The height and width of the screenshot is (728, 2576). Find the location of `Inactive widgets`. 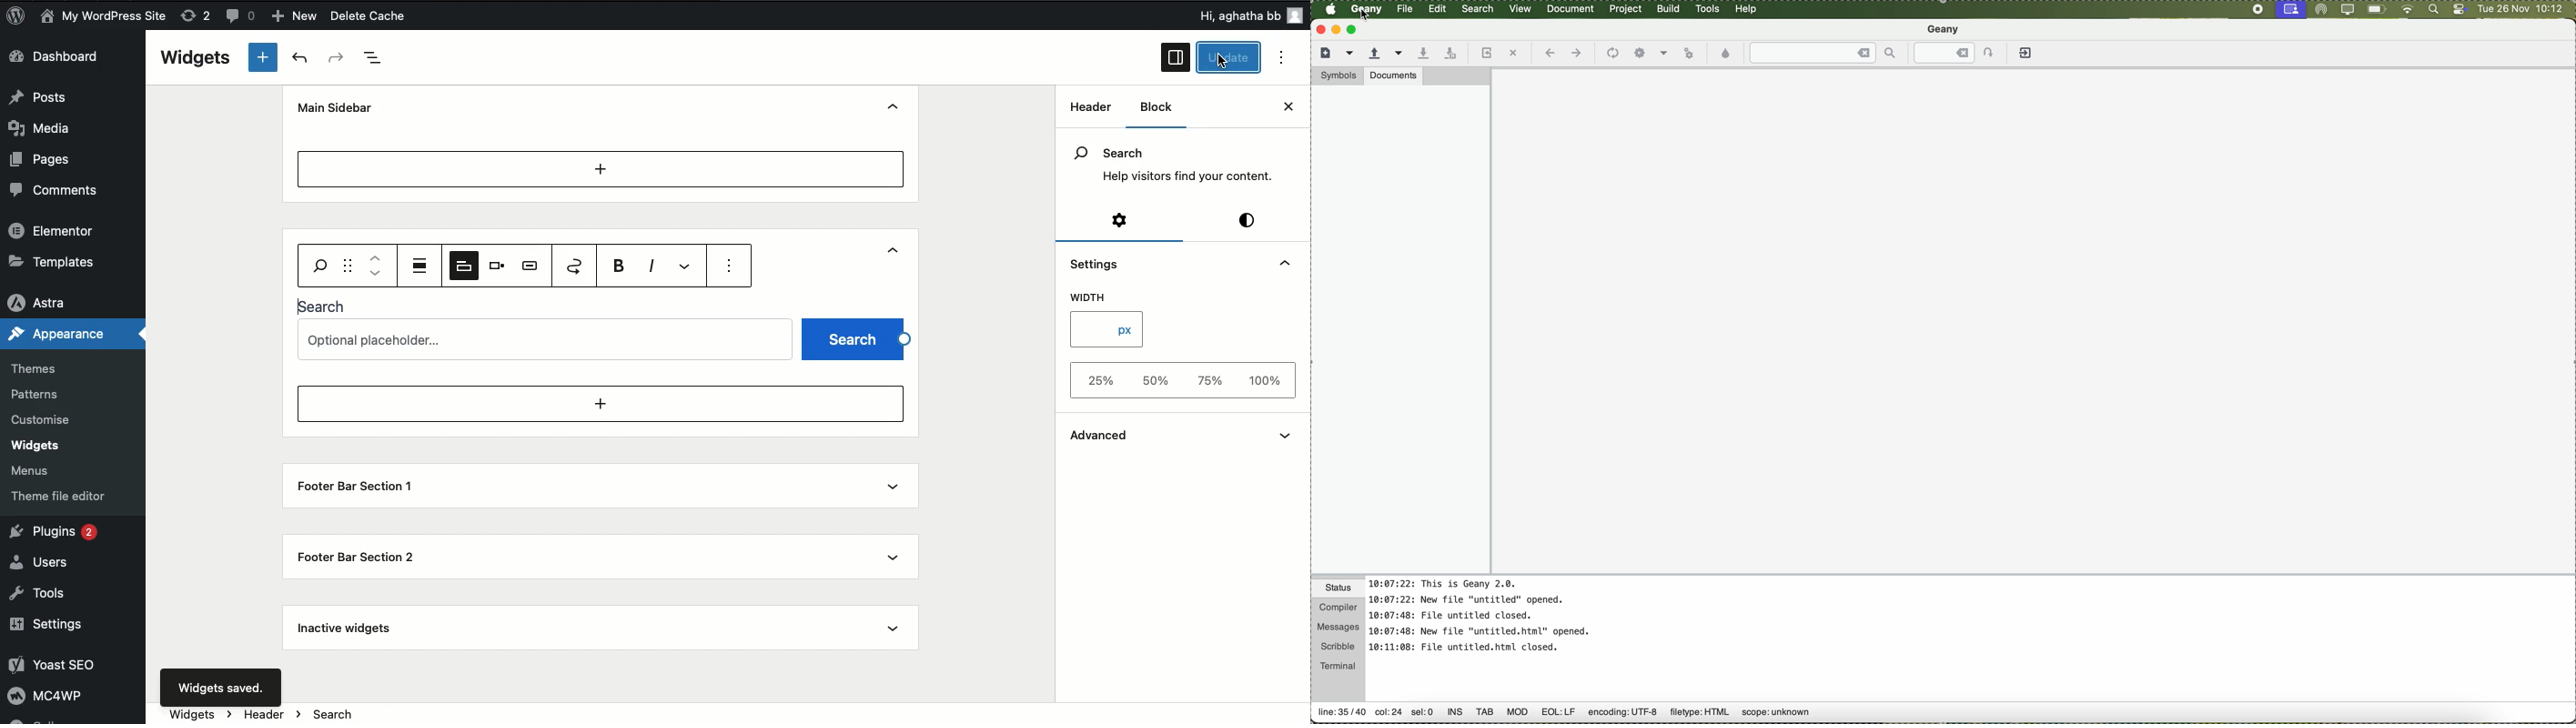

Inactive widgets is located at coordinates (349, 628).